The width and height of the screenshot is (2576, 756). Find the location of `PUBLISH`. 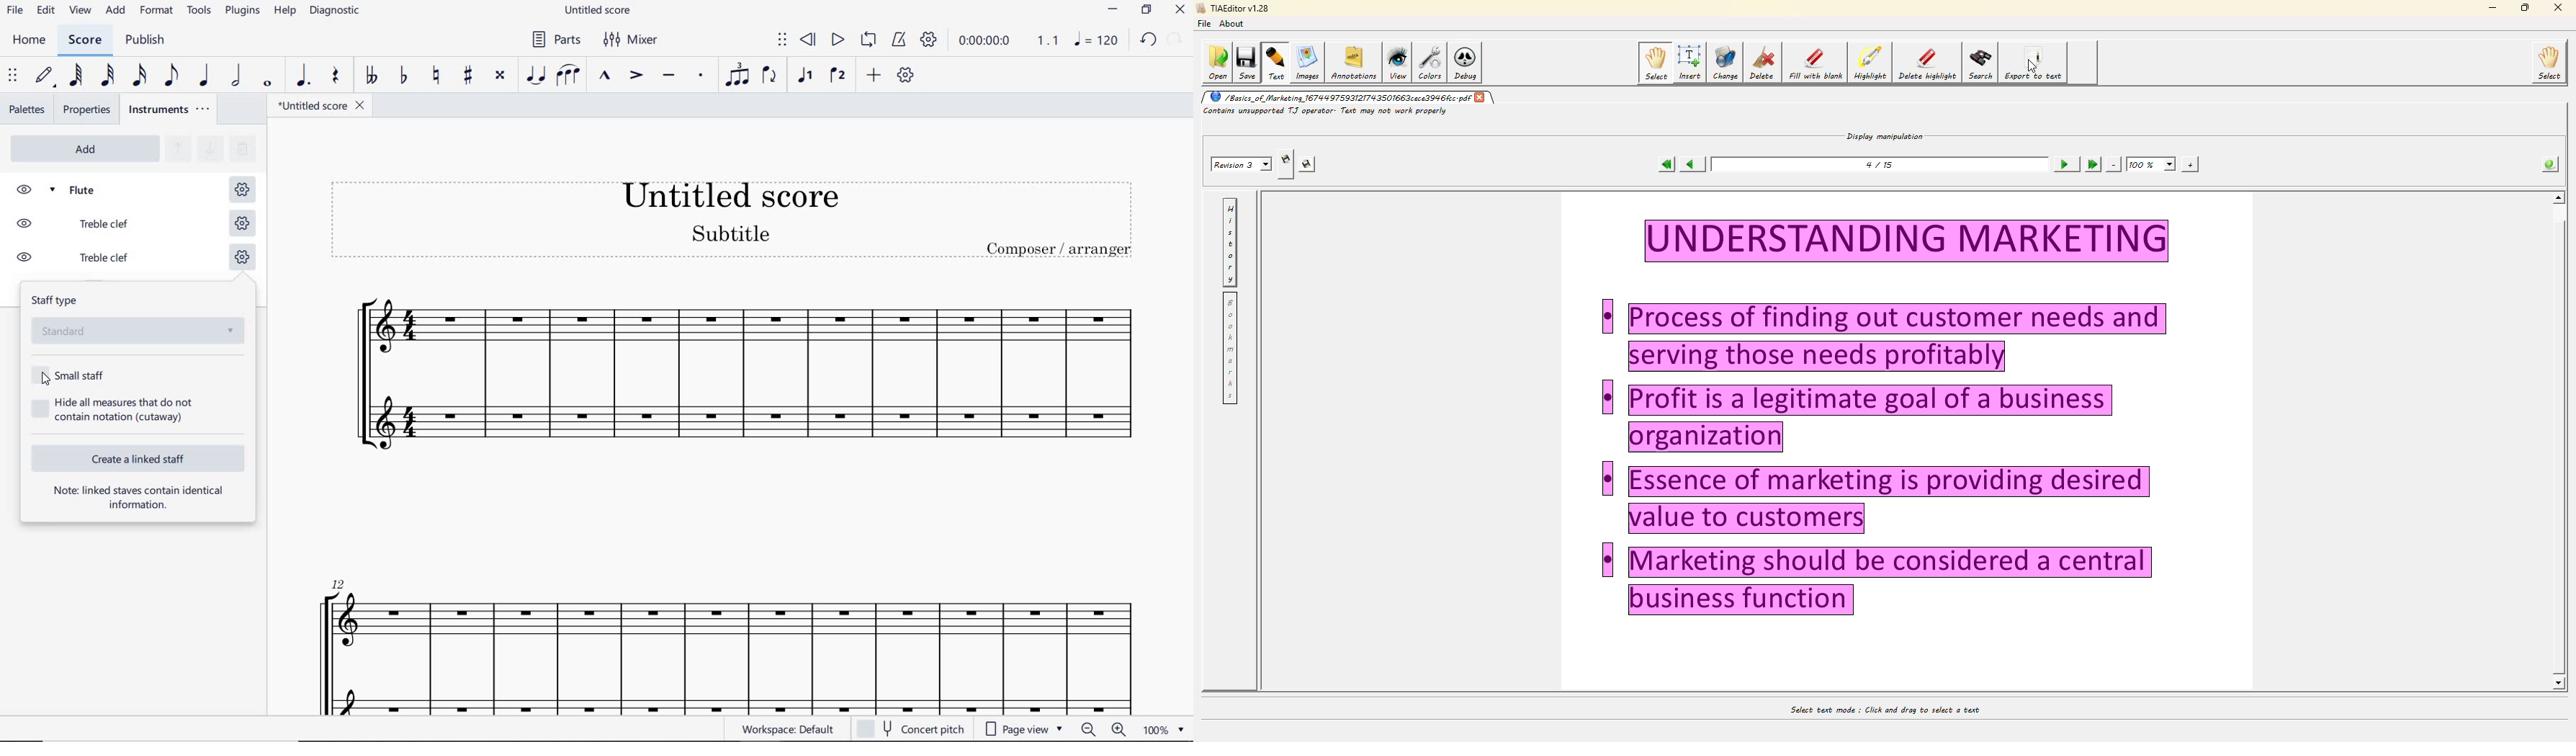

PUBLISH is located at coordinates (149, 42).